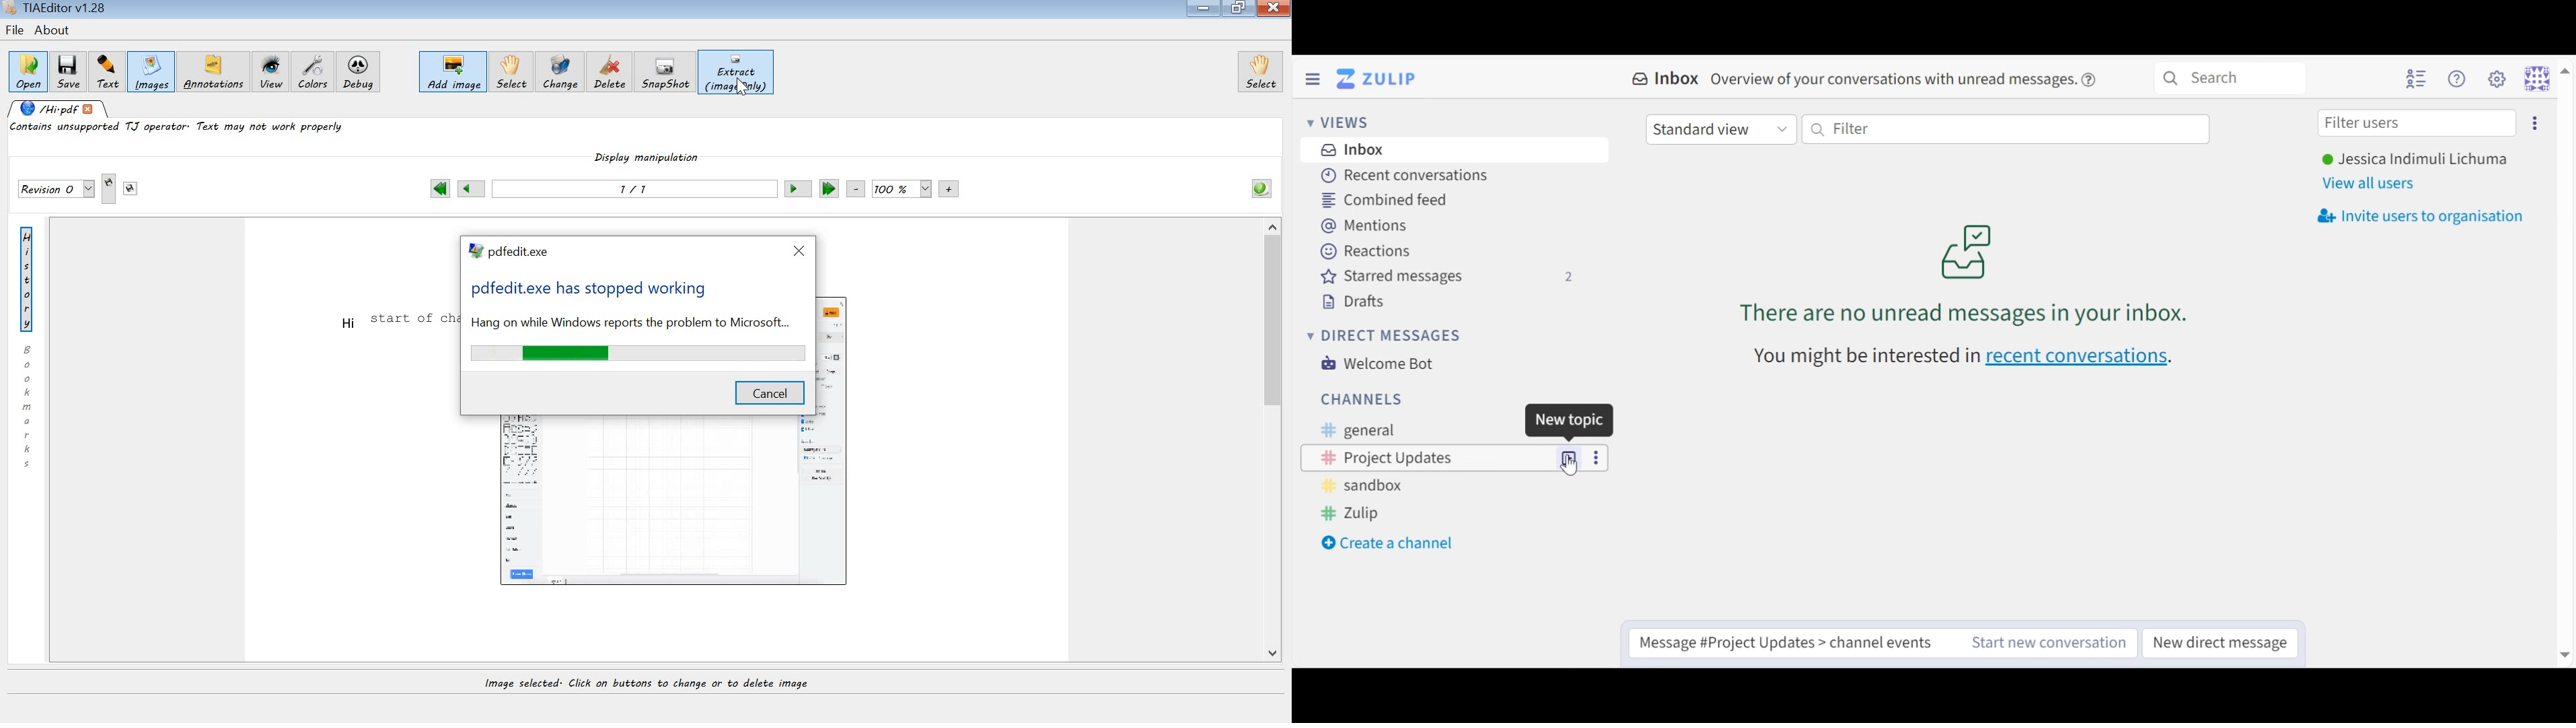 The height and width of the screenshot is (728, 2576). I want to click on Cursor, so click(1571, 469).